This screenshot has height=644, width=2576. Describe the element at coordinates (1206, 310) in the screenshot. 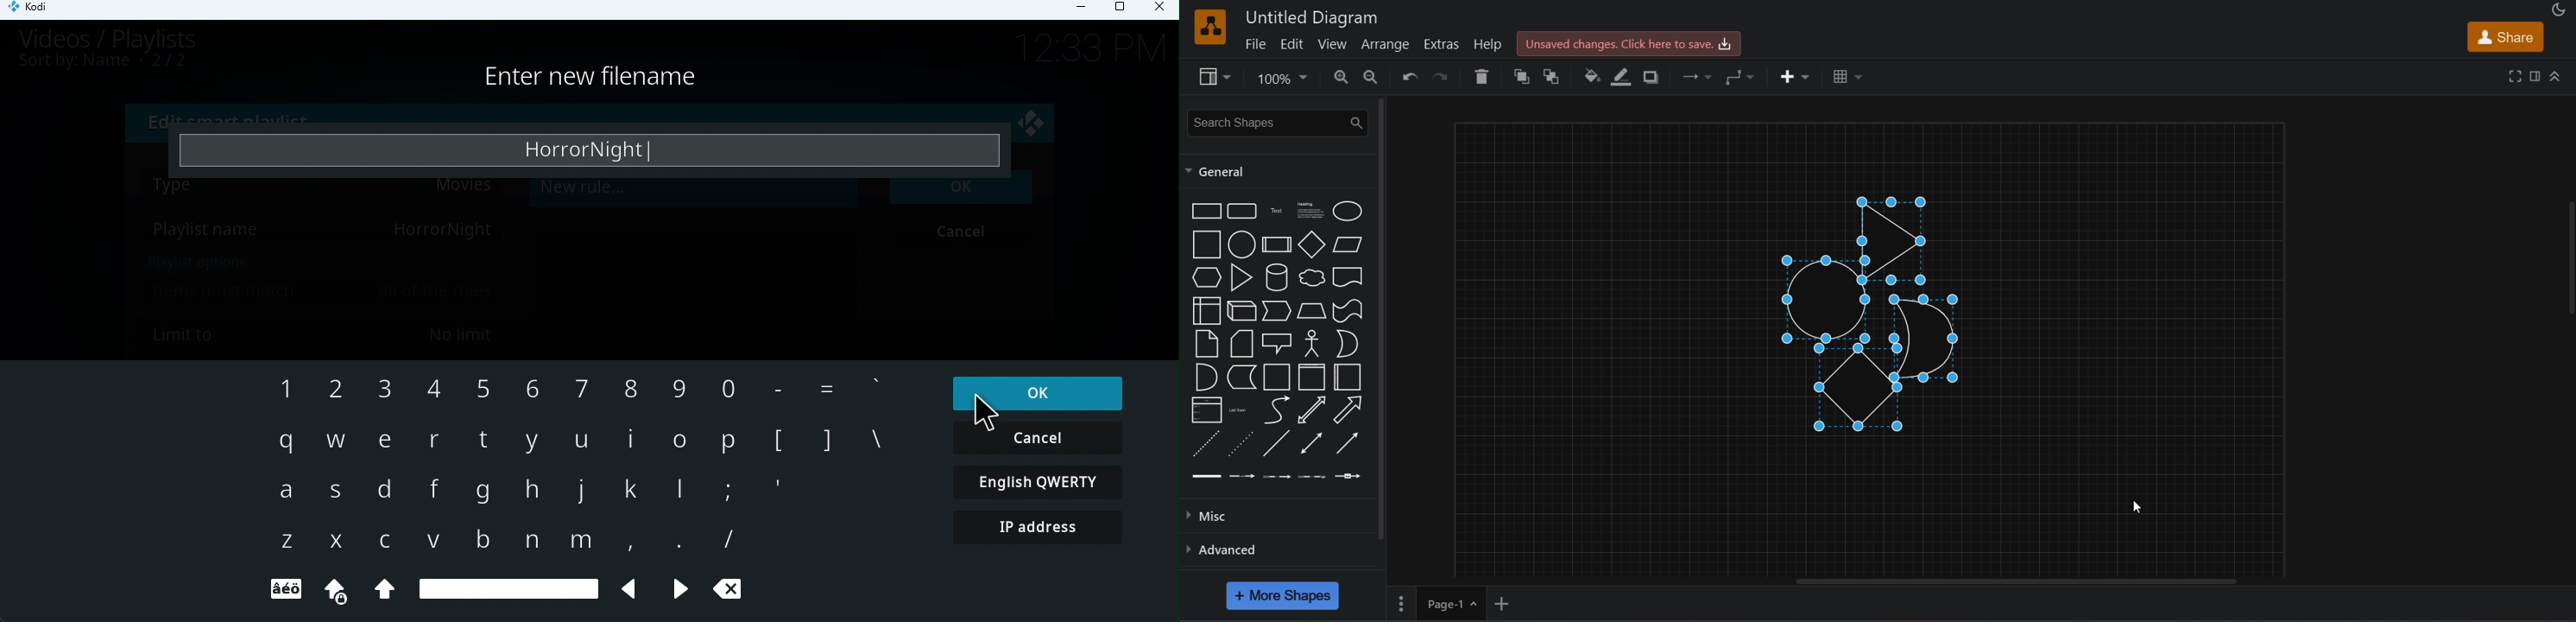

I see `internal storage` at that location.